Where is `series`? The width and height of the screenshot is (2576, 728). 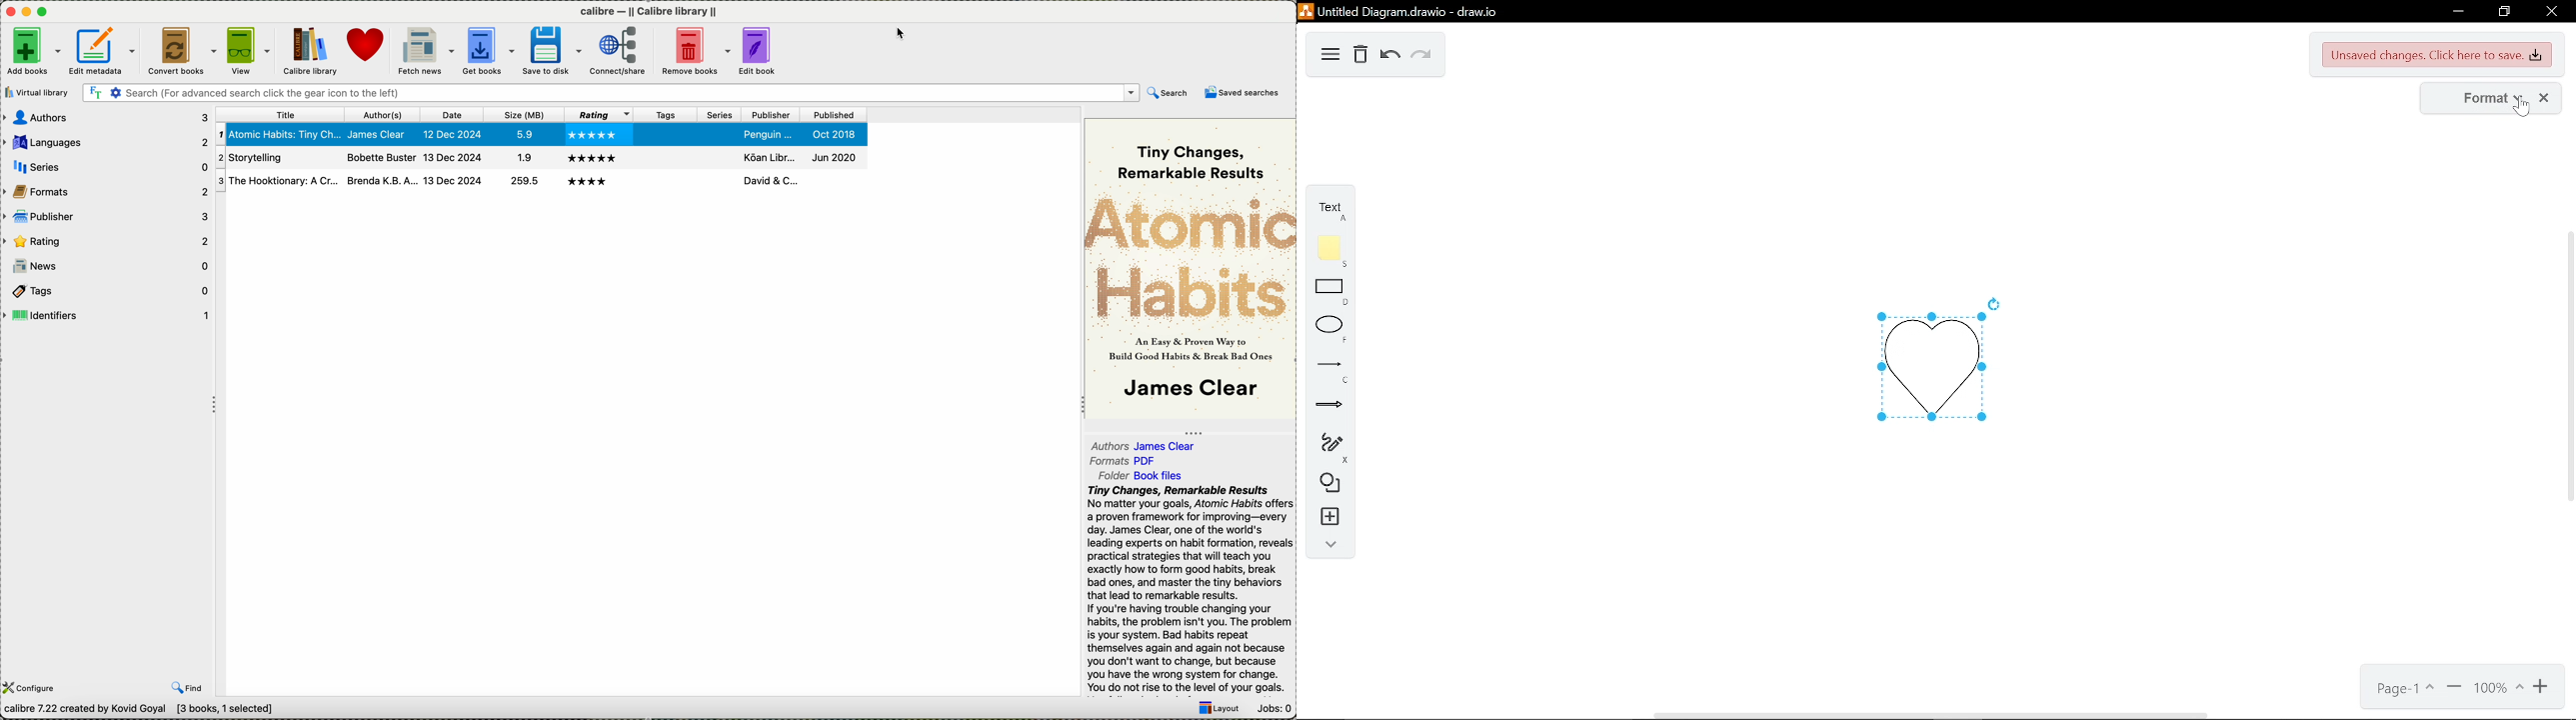 series is located at coordinates (721, 134).